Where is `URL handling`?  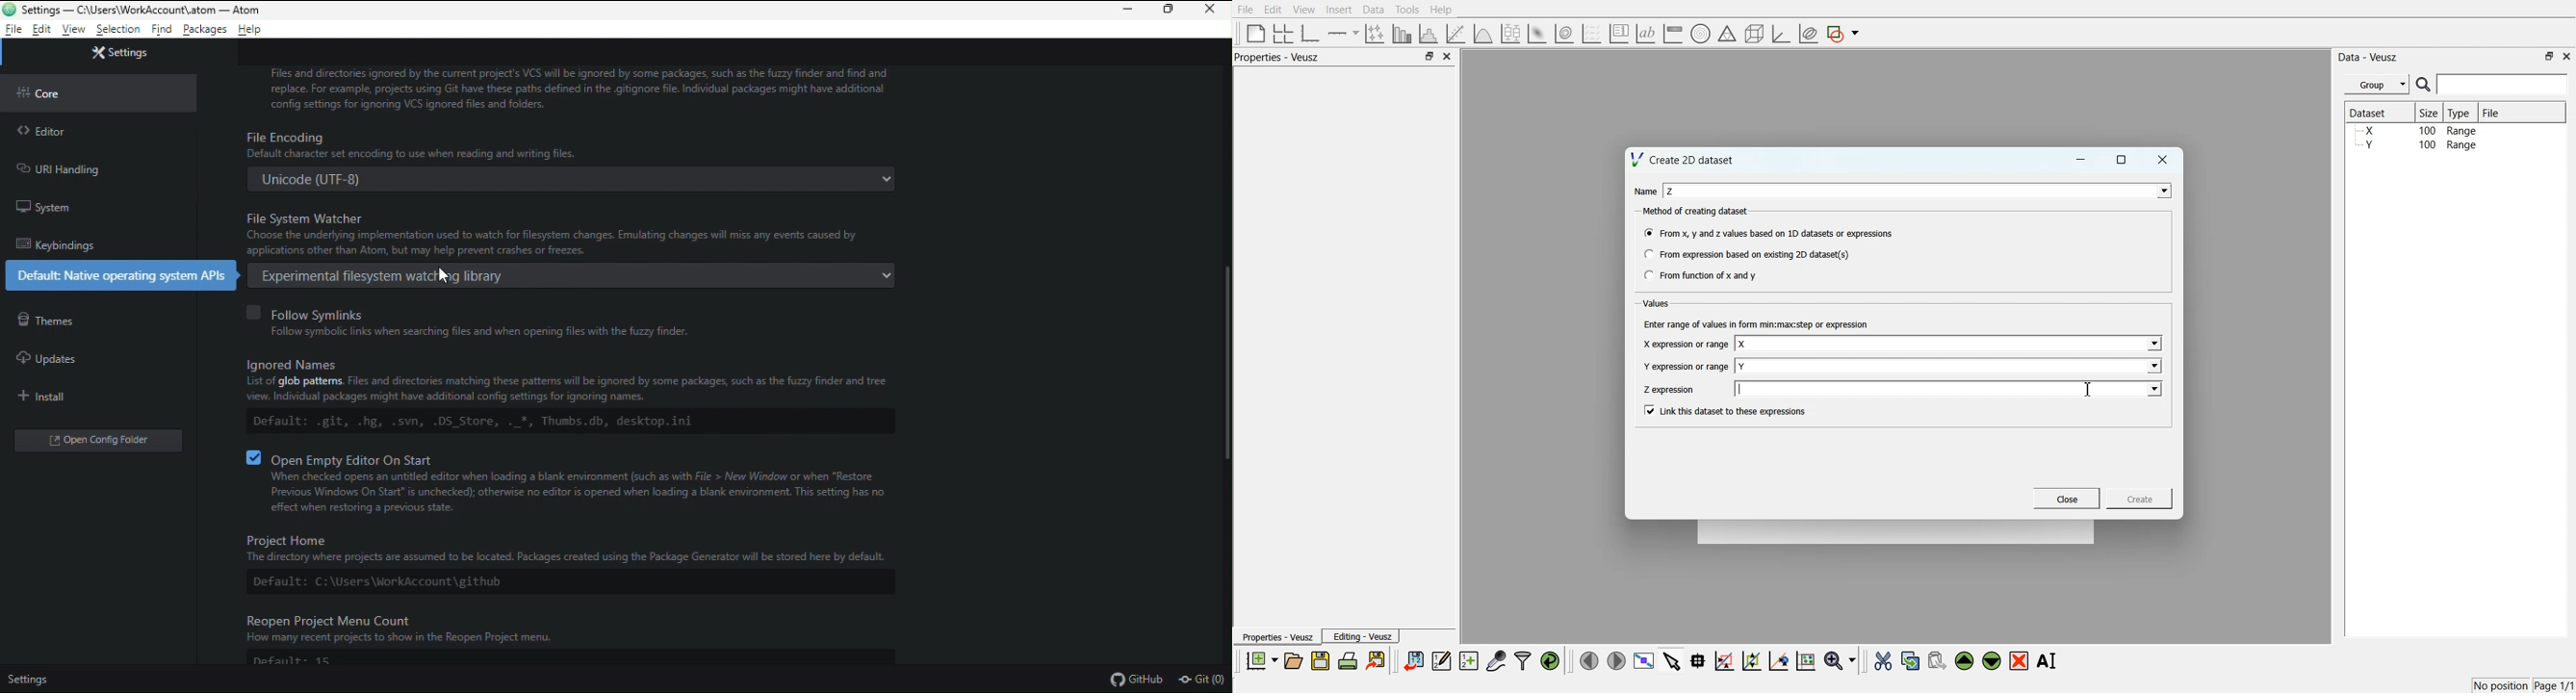
URL handling is located at coordinates (58, 168).